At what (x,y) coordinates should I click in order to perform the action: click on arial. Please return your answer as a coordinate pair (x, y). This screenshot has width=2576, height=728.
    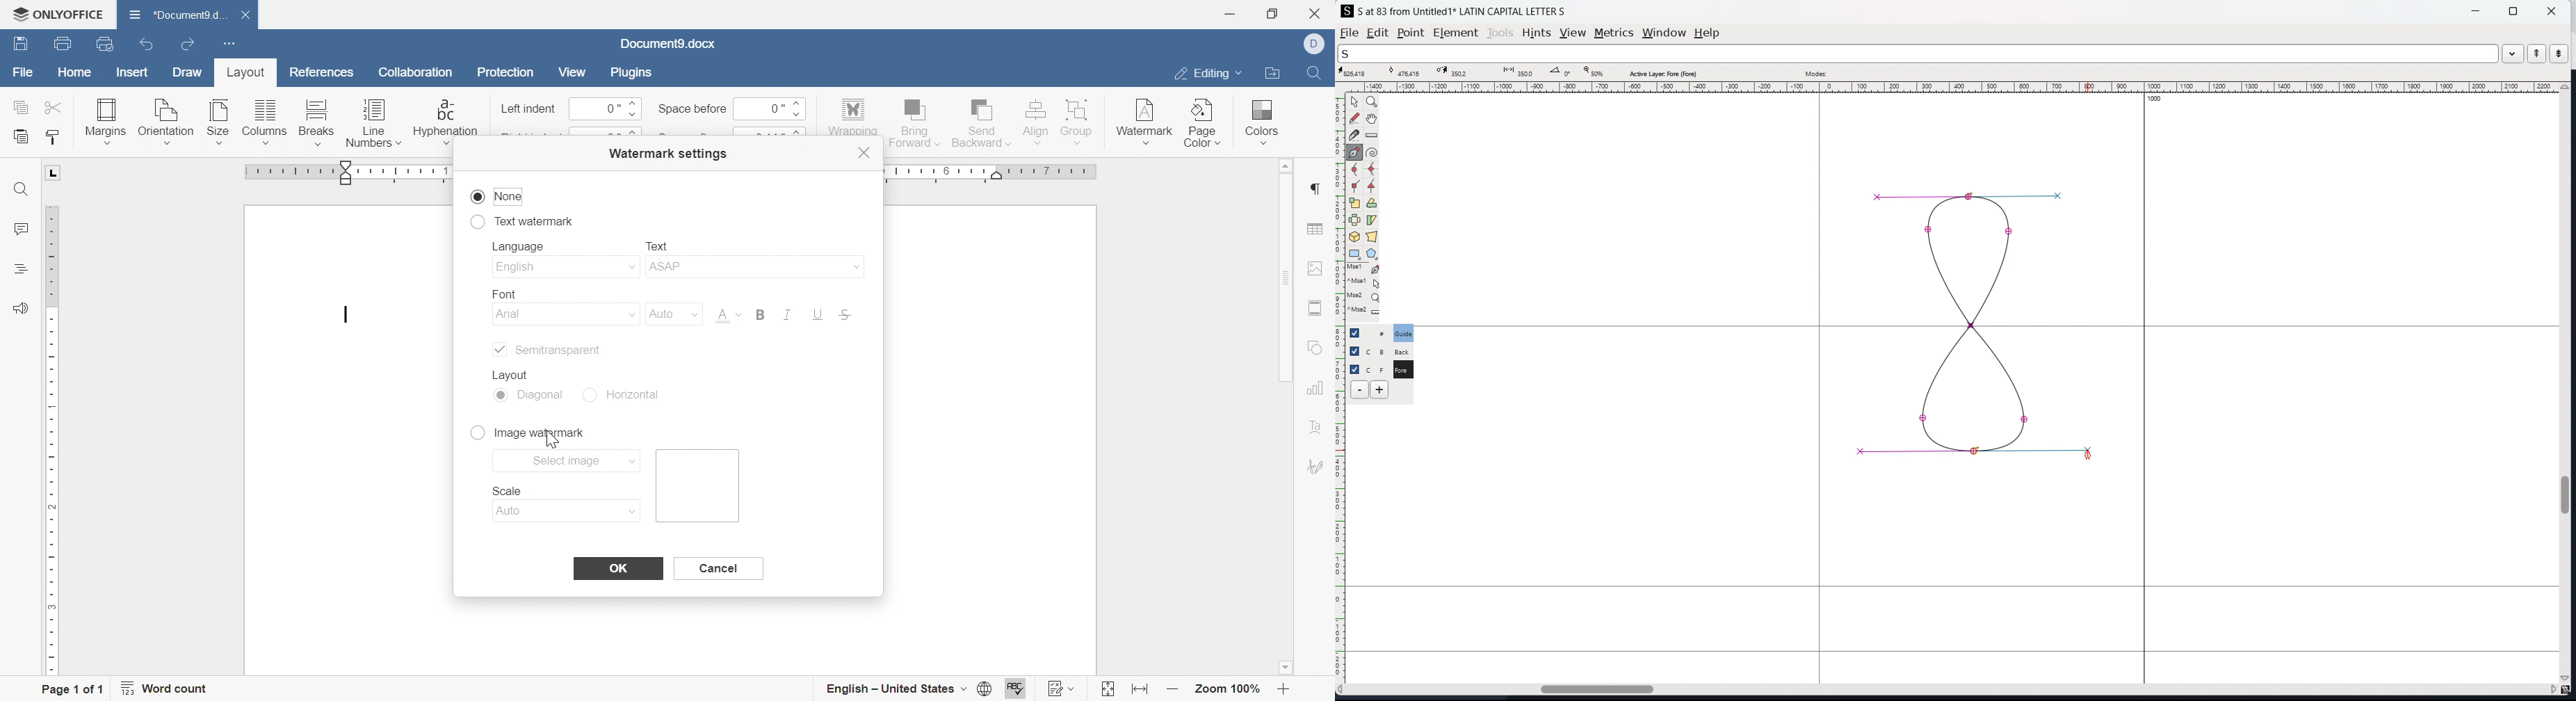
    Looking at the image, I should click on (567, 316).